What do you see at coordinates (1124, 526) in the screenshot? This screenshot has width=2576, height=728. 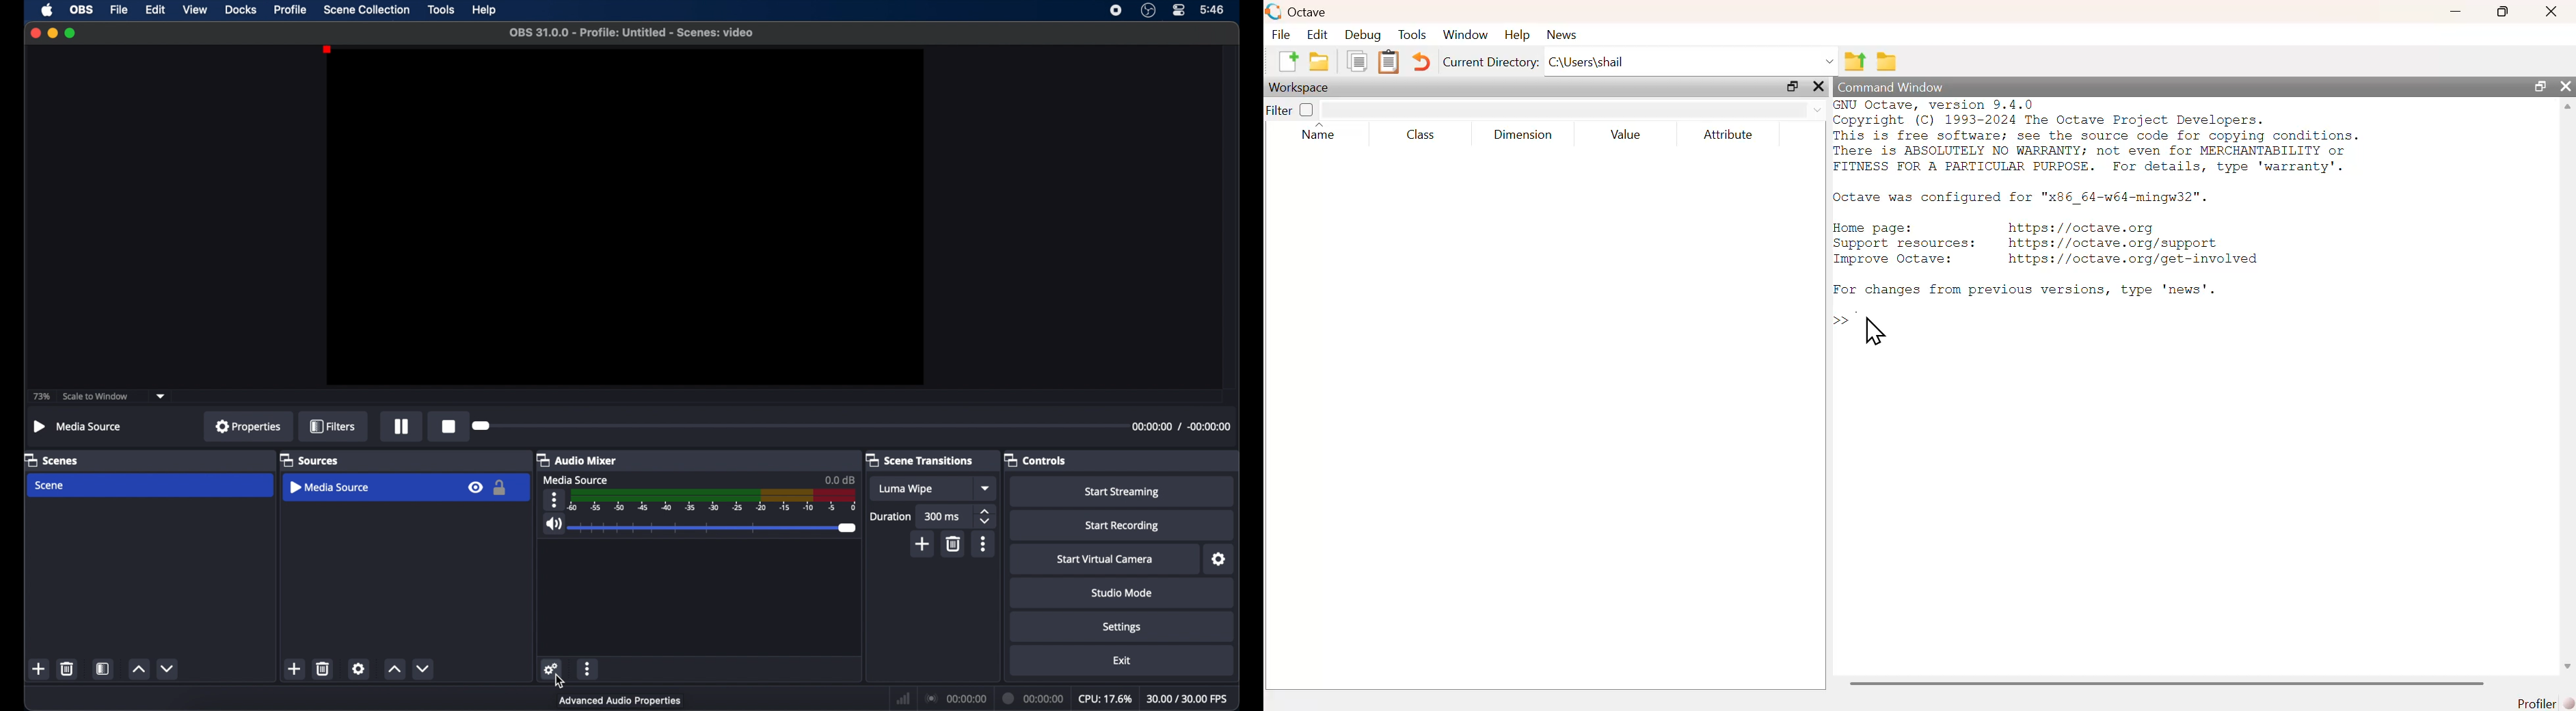 I see `start recording` at bounding box center [1124, 526].